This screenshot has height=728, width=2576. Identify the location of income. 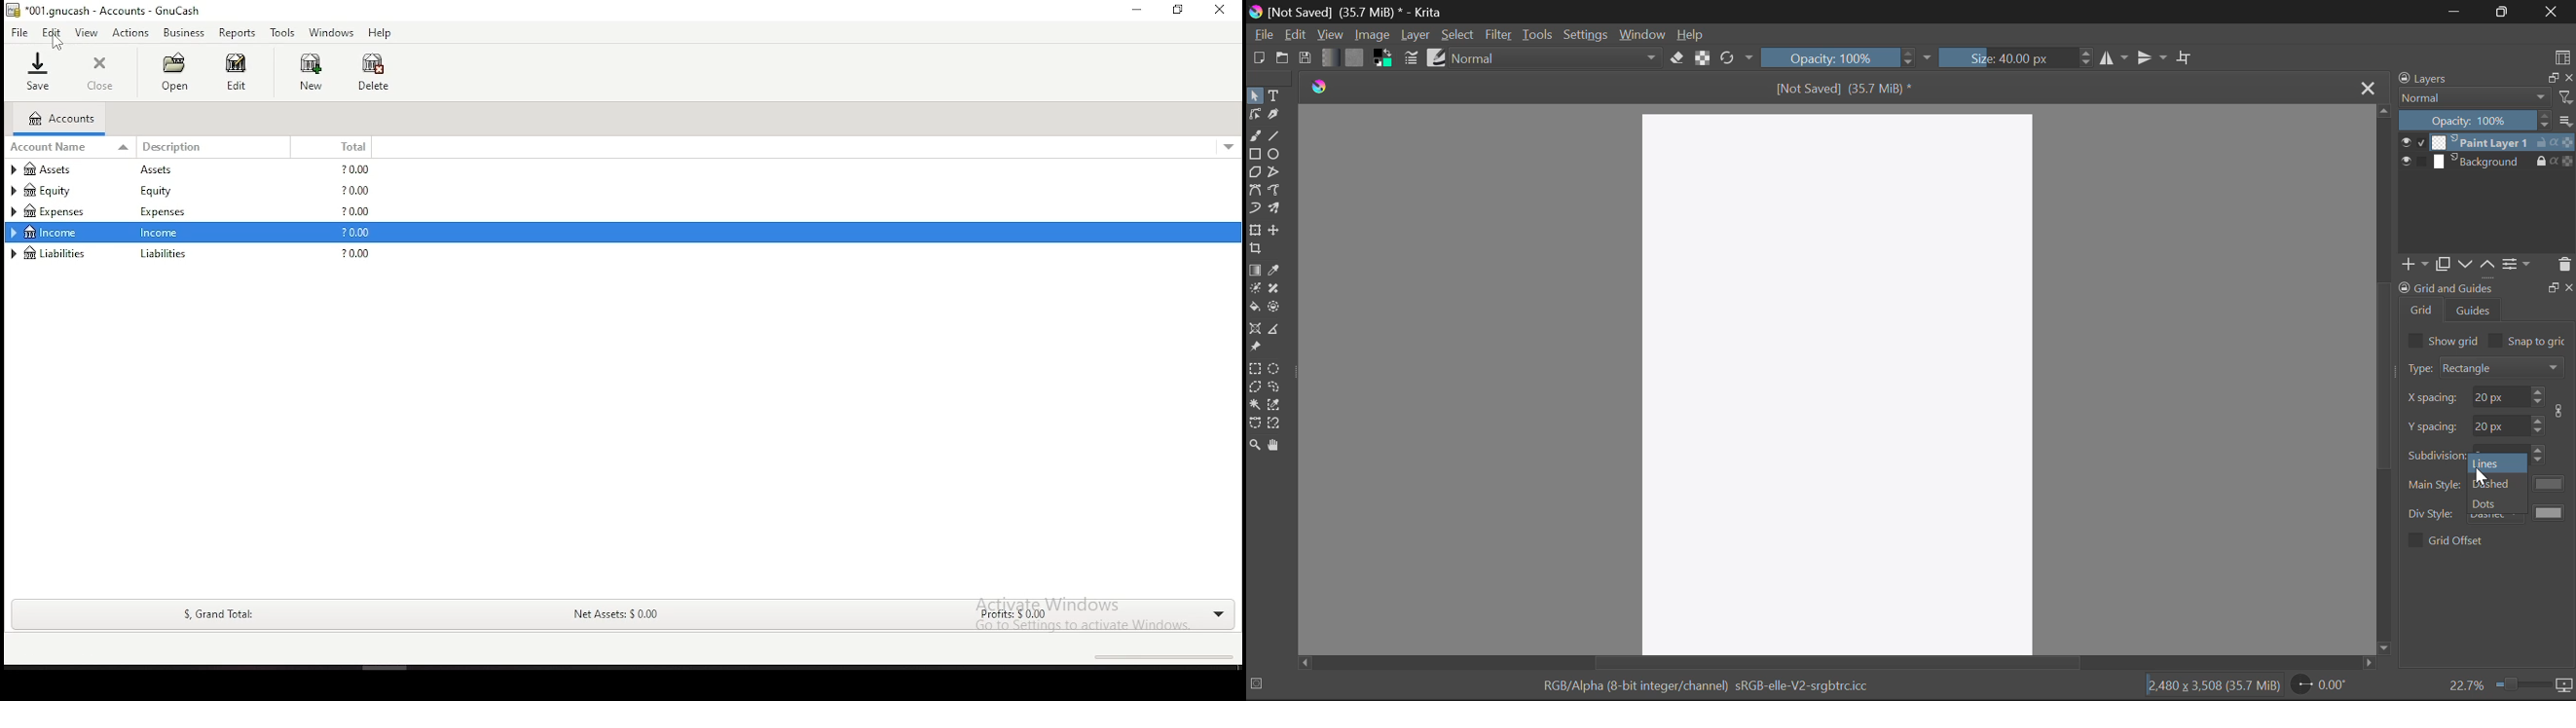
(53, 232).